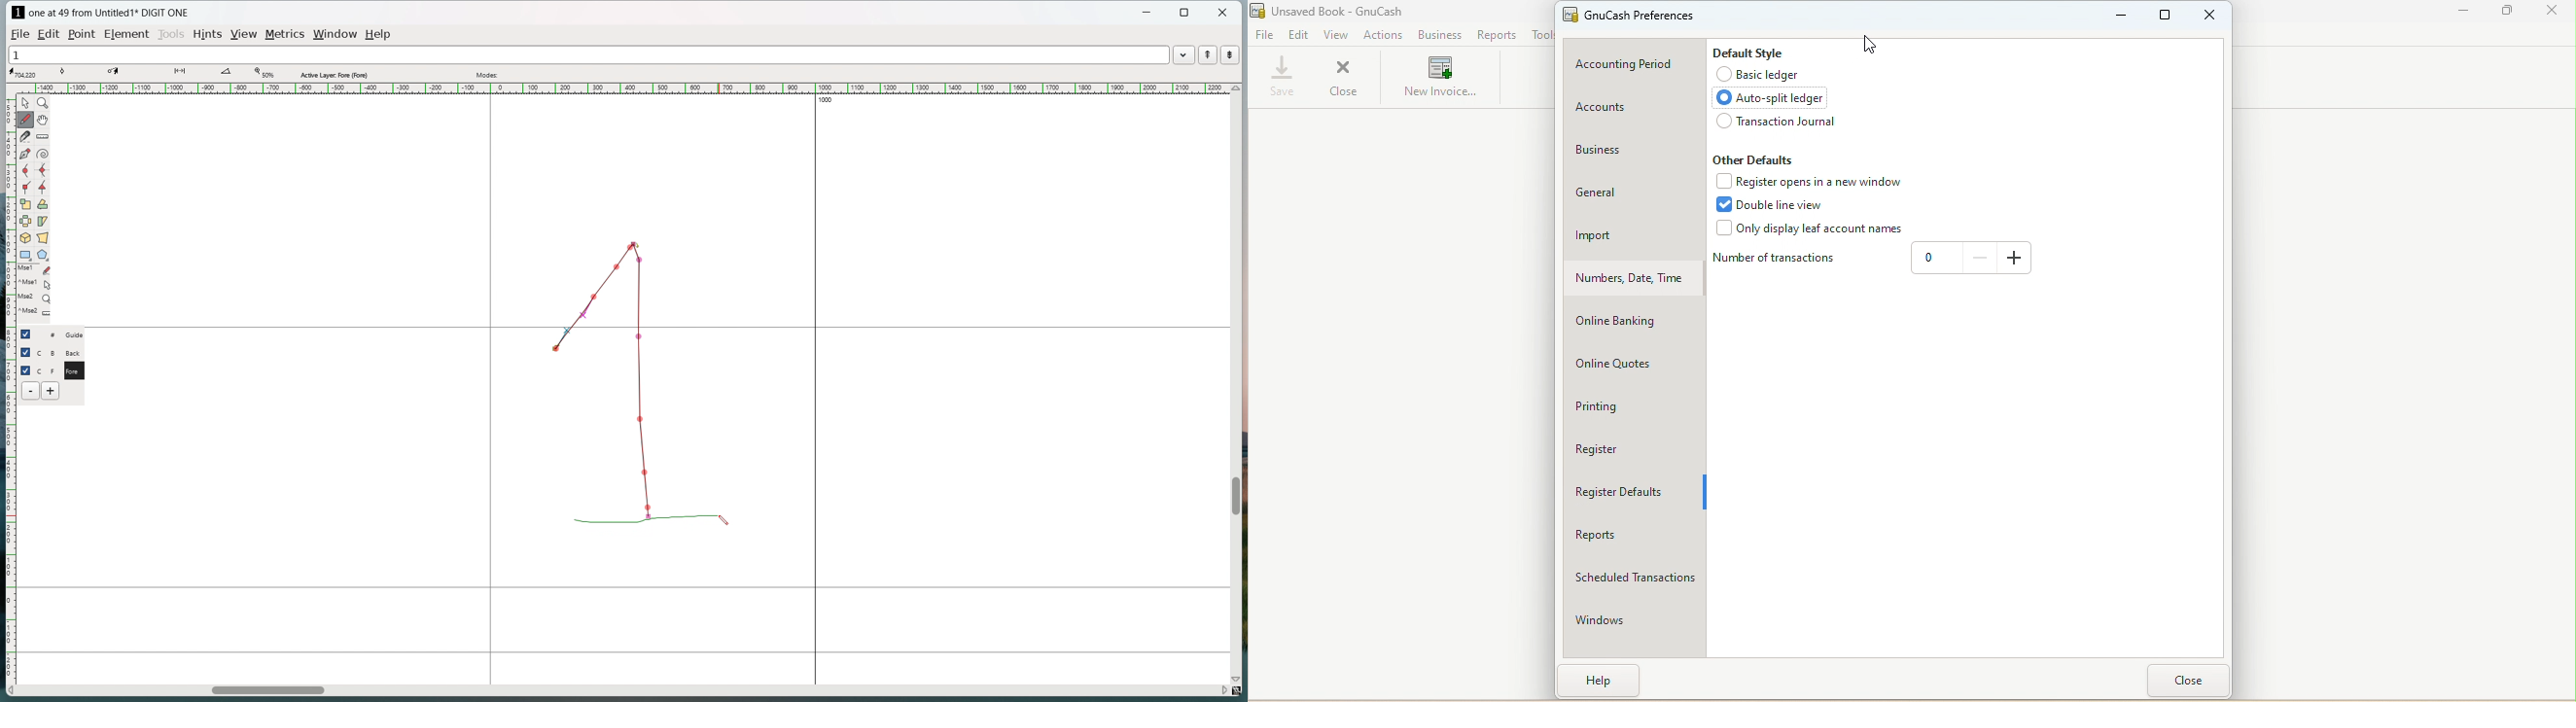  Describe the element at coordinates (126, 34) in the screenshot. I see `element` at that location.